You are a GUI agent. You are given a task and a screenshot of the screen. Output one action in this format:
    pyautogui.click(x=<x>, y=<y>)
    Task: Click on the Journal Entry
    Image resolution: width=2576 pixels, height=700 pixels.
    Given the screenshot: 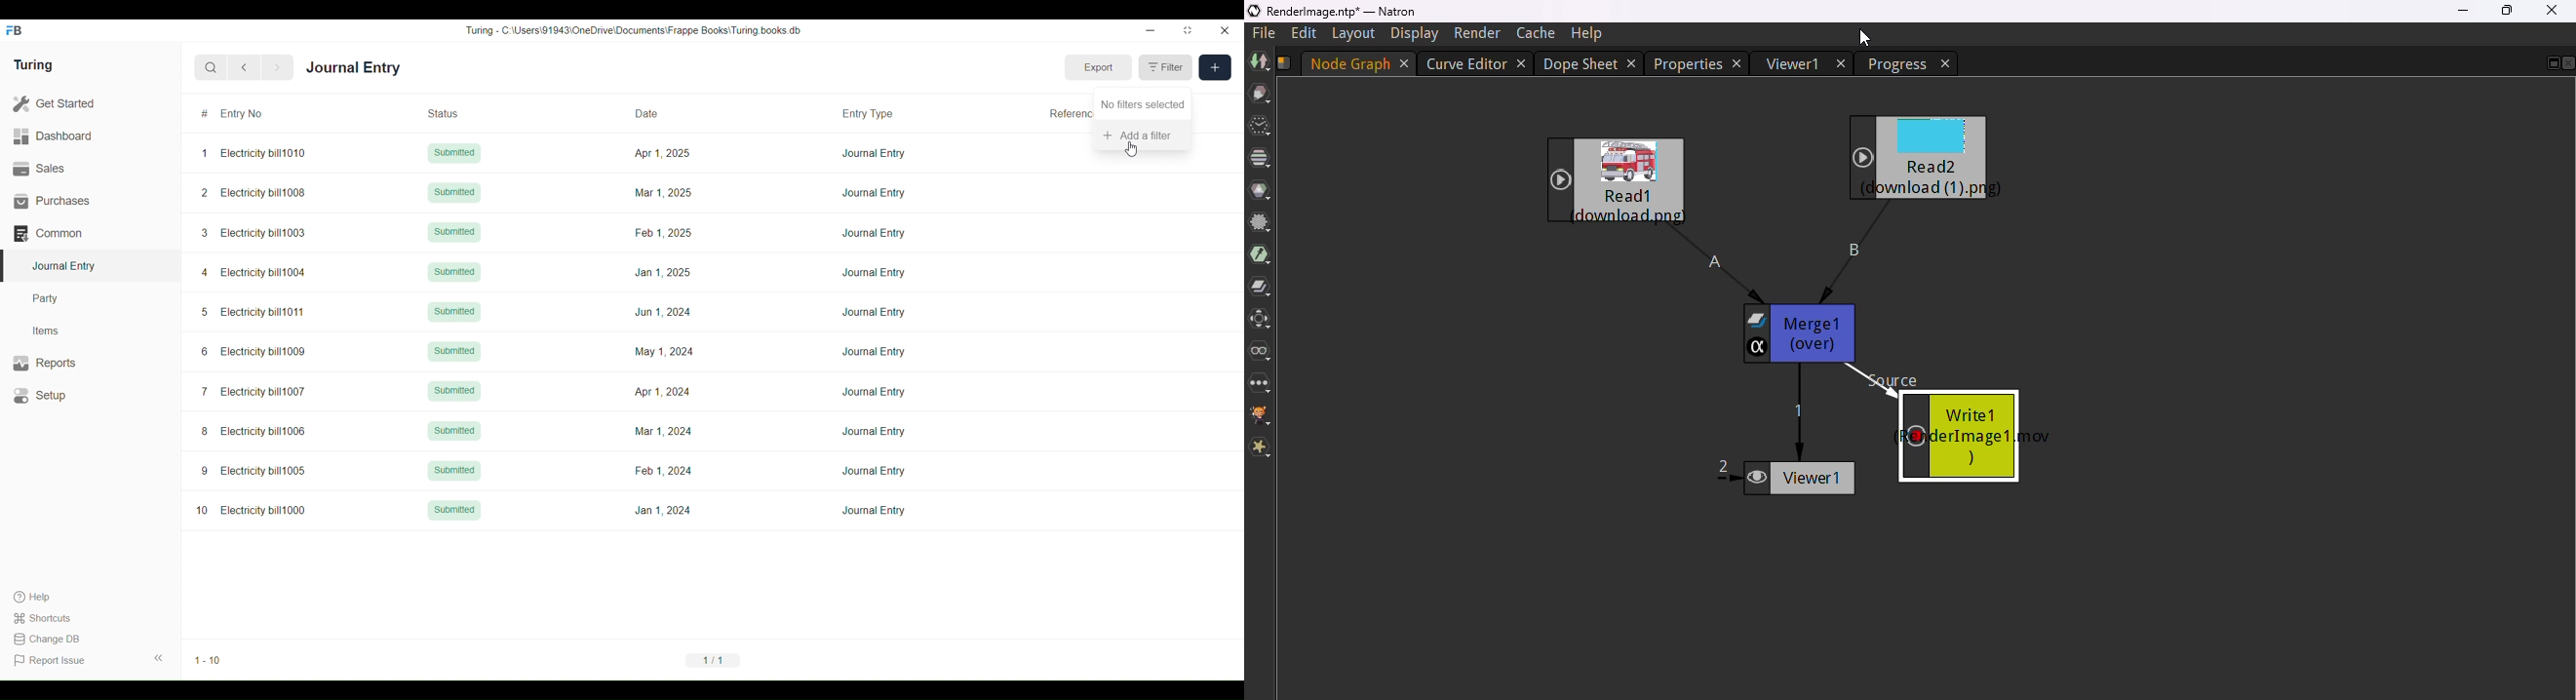 What is the action you would take?
    pyautogui.click(x=874, y=153)
    